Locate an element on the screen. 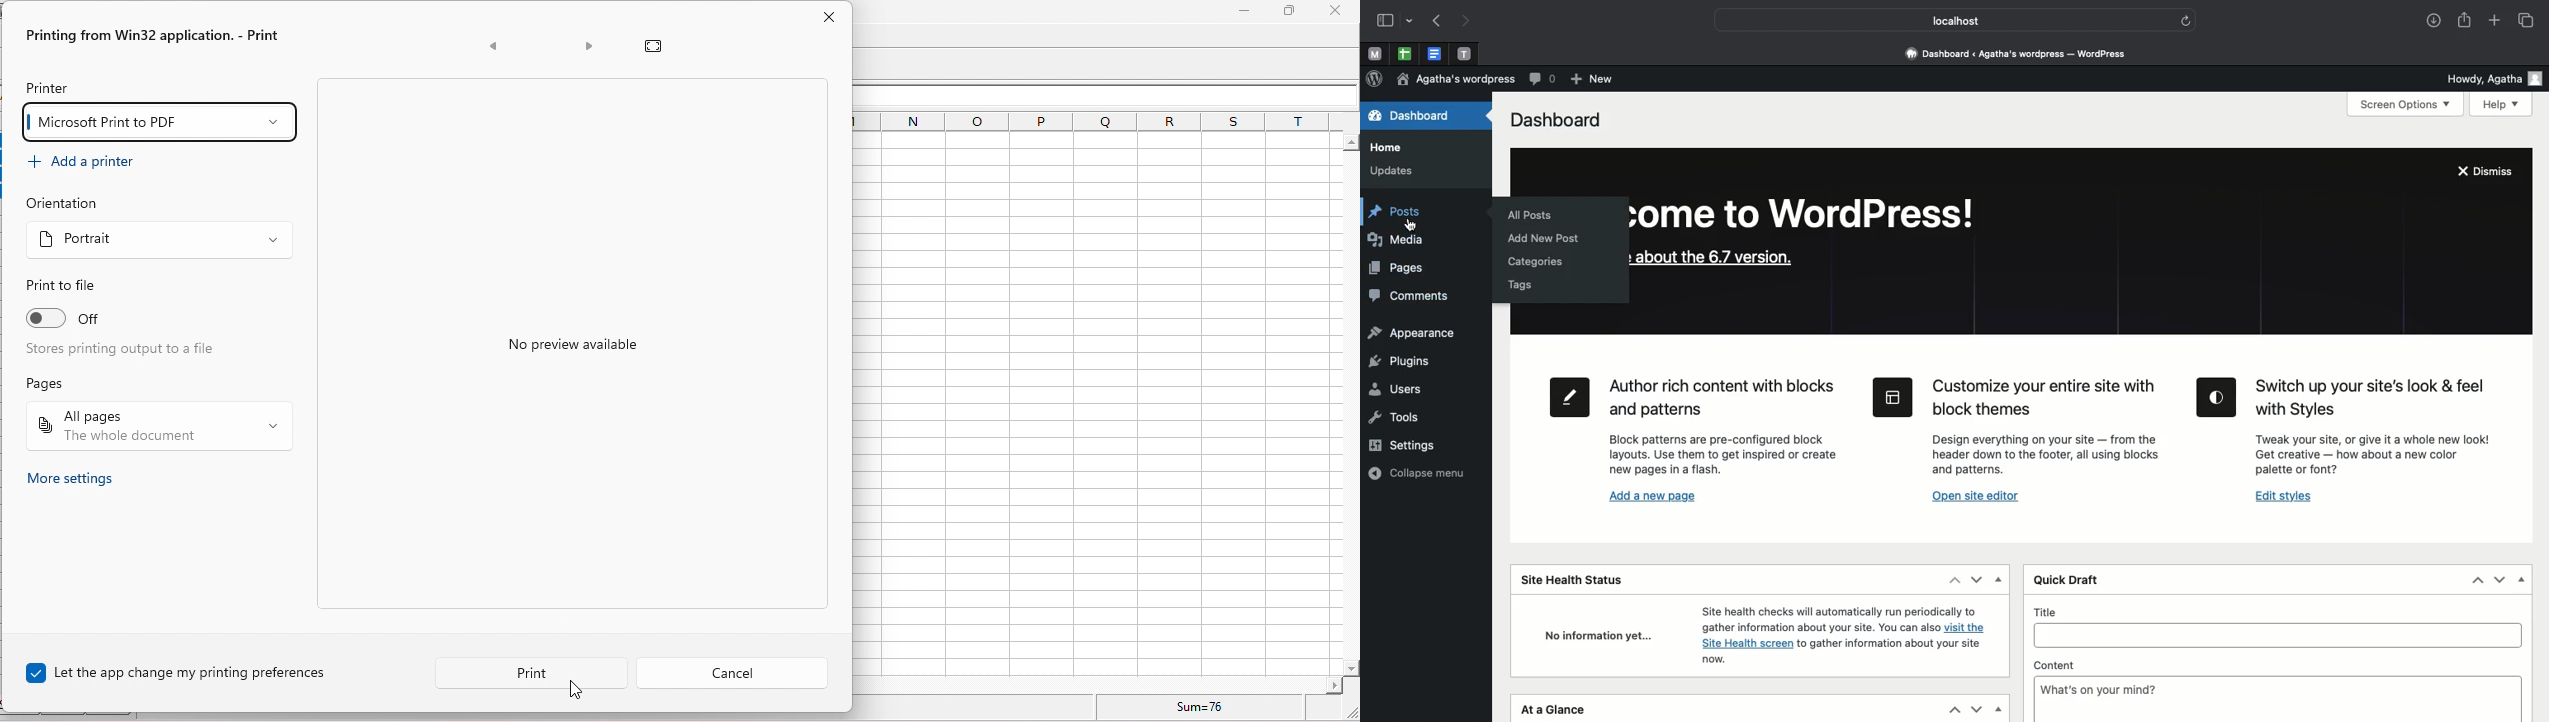 This screenshot has width=2576, height=728. Home is located at coordinates (1386, 149).